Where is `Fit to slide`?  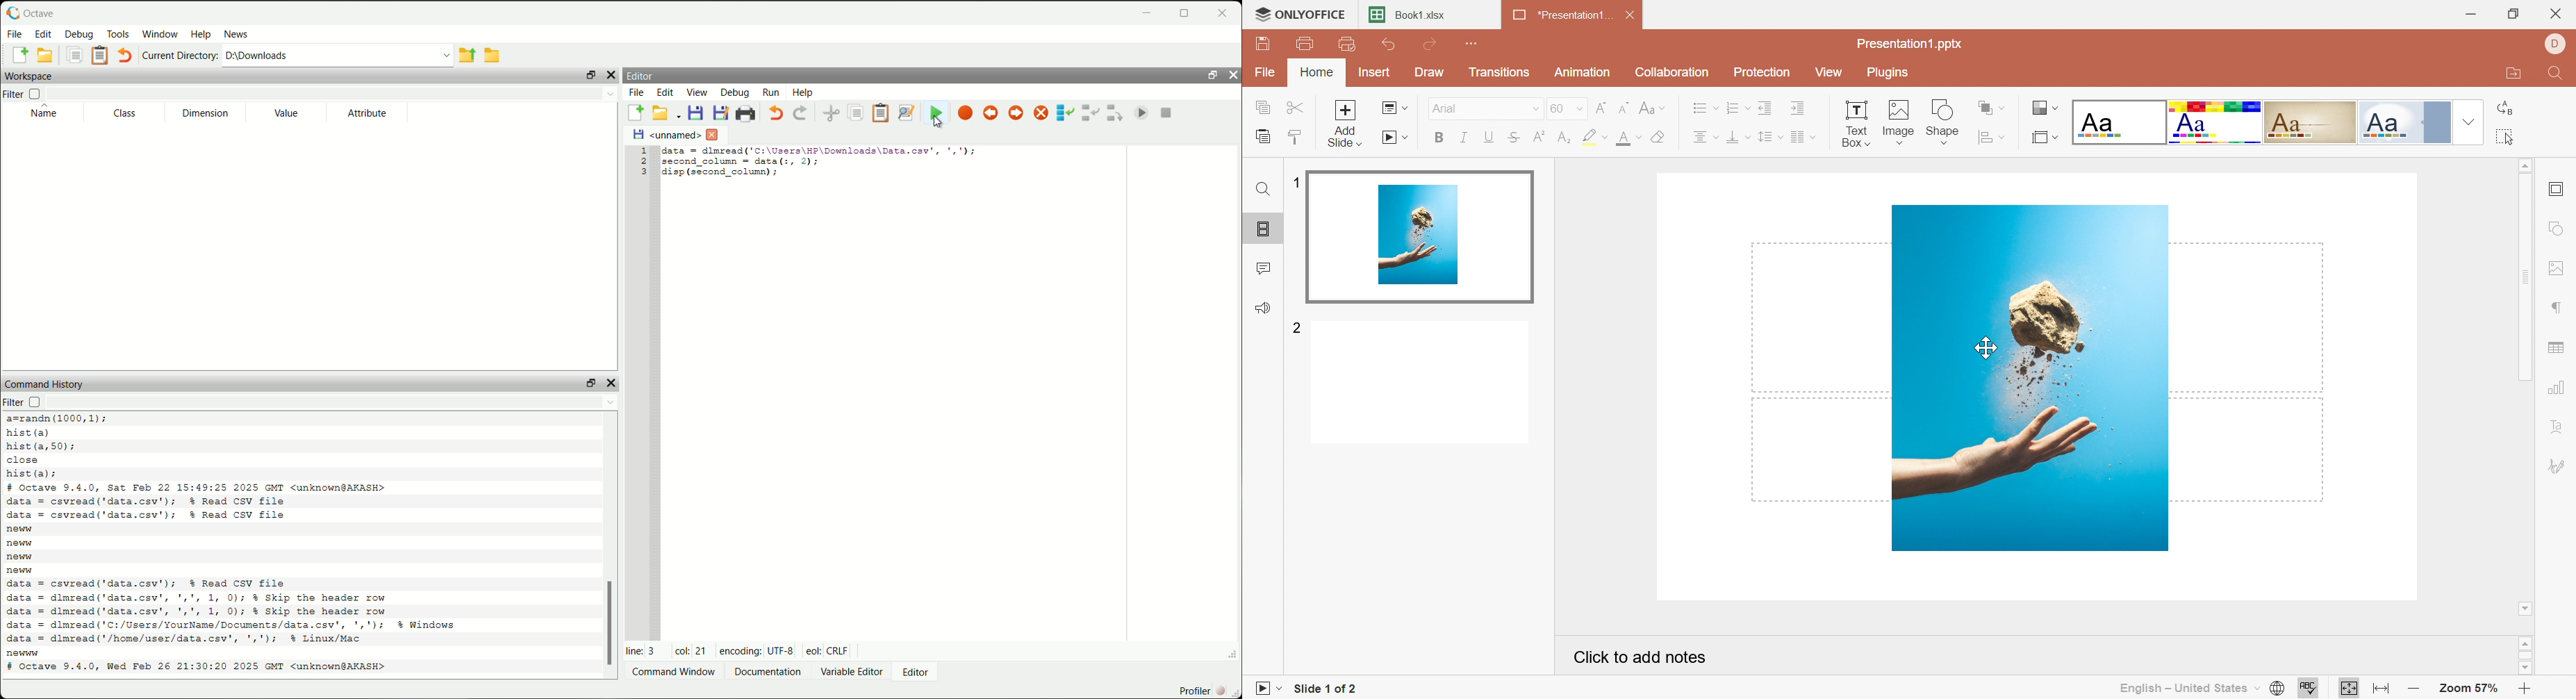 Fit to slide is located at coordinates (2349, 687).